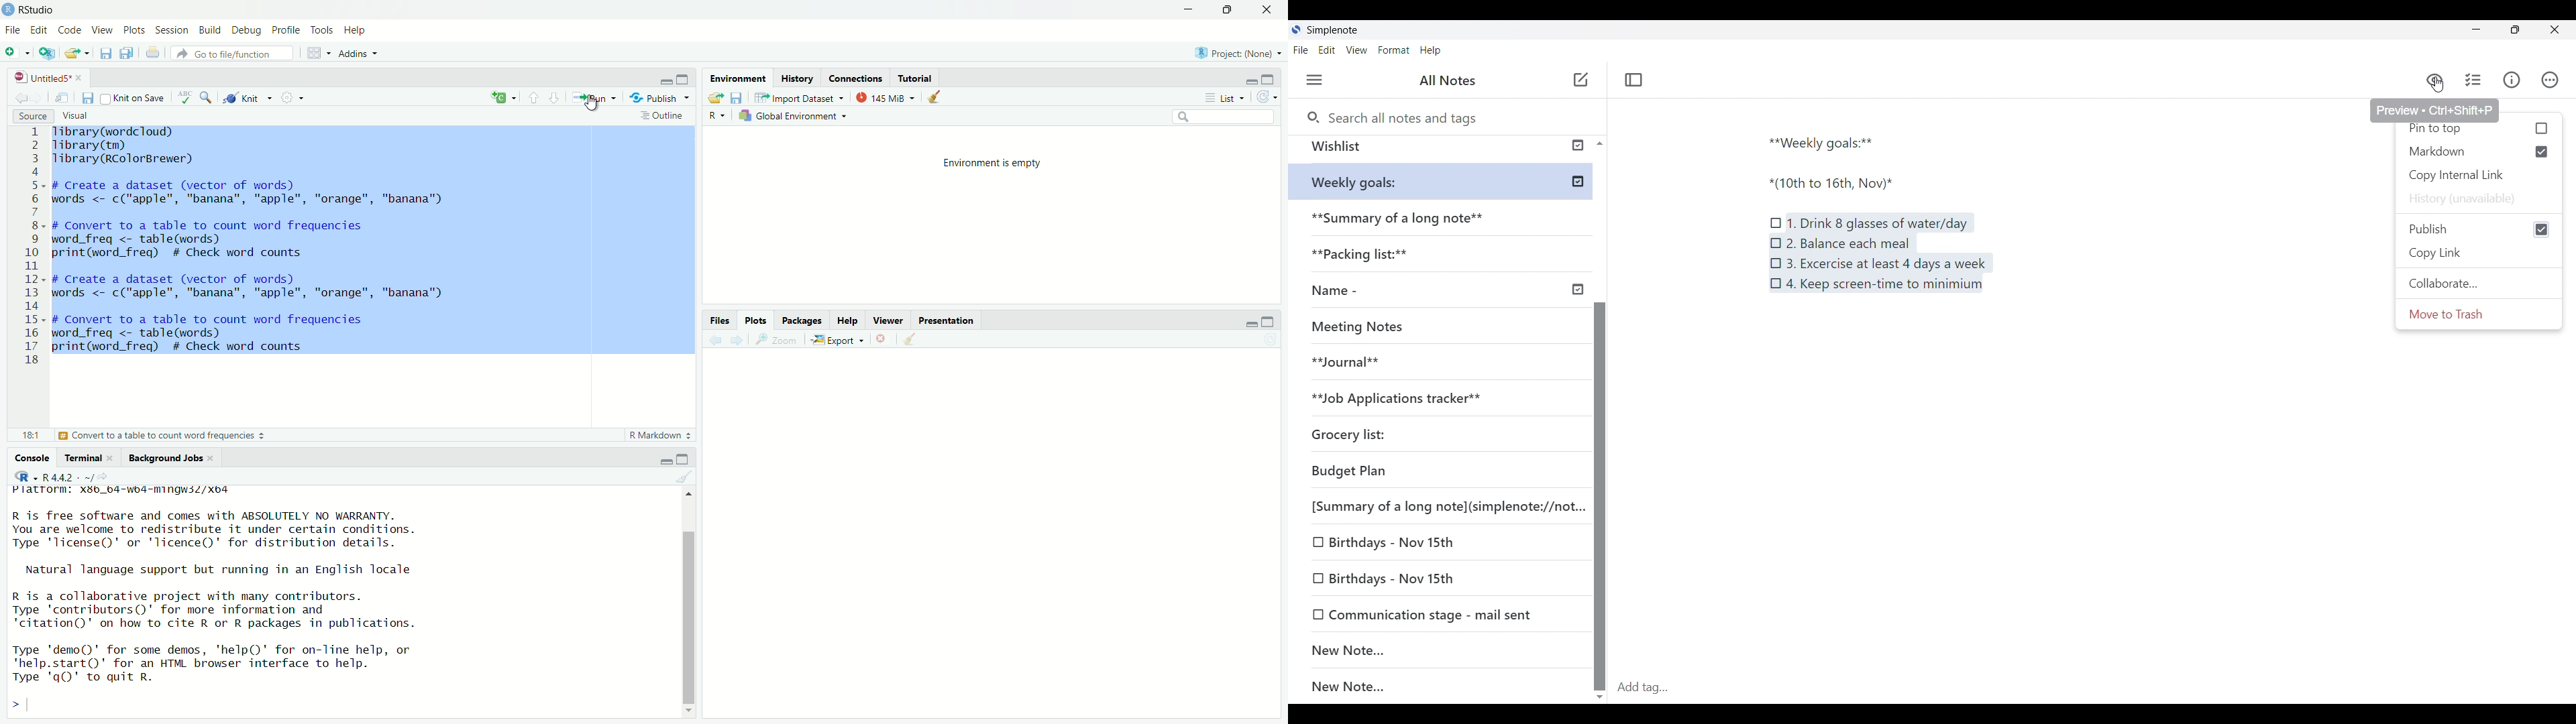 The height and width of the screenshot is (728, 2576). Describe the element at coordinates (1267, 322) in the screenshot. I see `Maximize` at that location.